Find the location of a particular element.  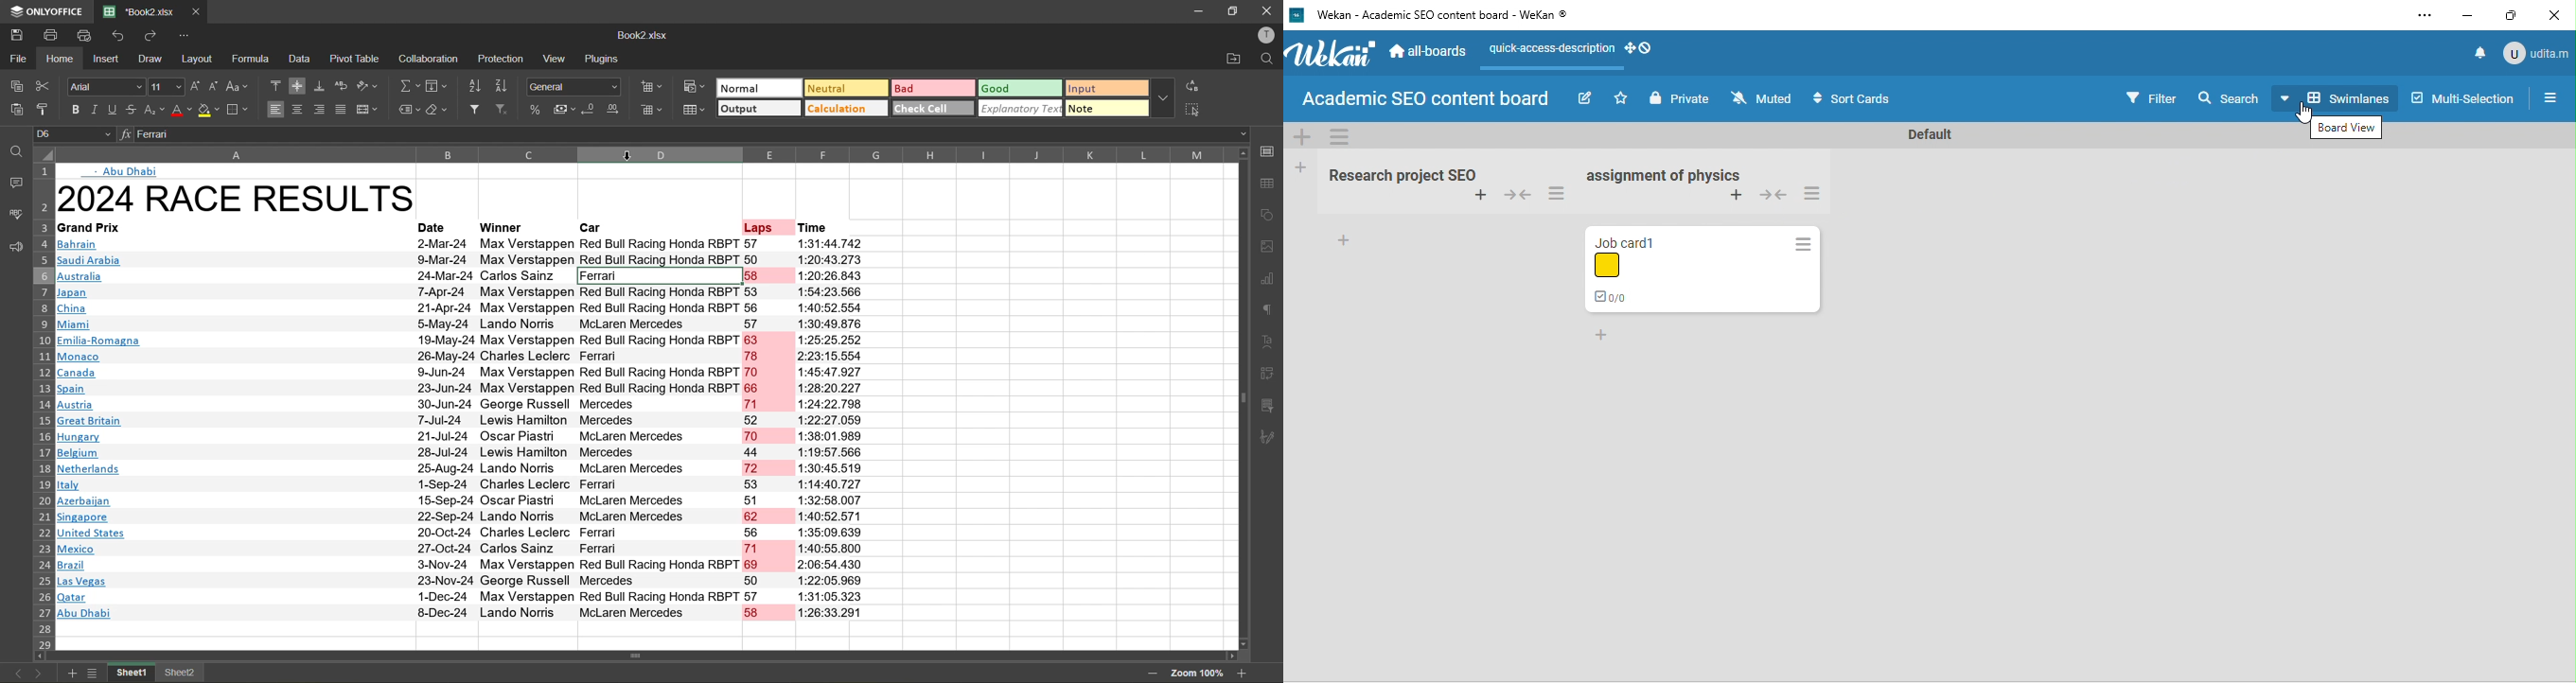

|Qatar 1-Dec-24 Max Verstappen Red Bull Racing Honda RBr 1 of 1:31:00.323 is located at coordinates (465, 597).